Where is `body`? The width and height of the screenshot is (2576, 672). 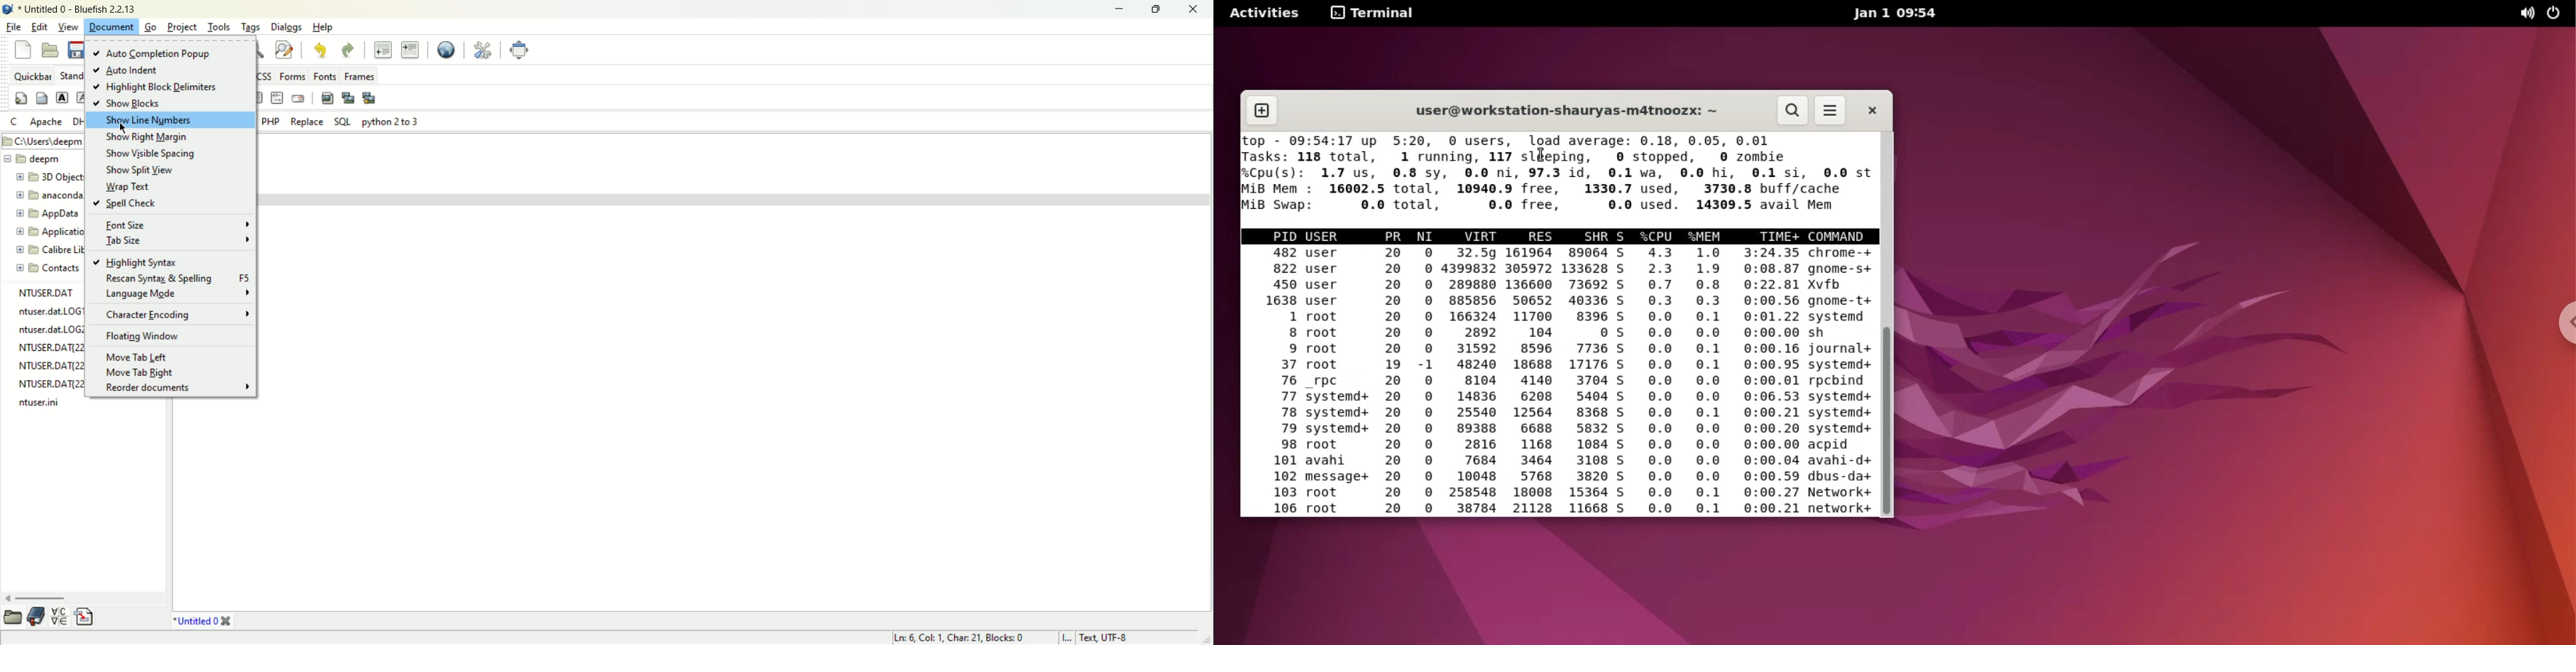
body is located at coordinates (42, 98).